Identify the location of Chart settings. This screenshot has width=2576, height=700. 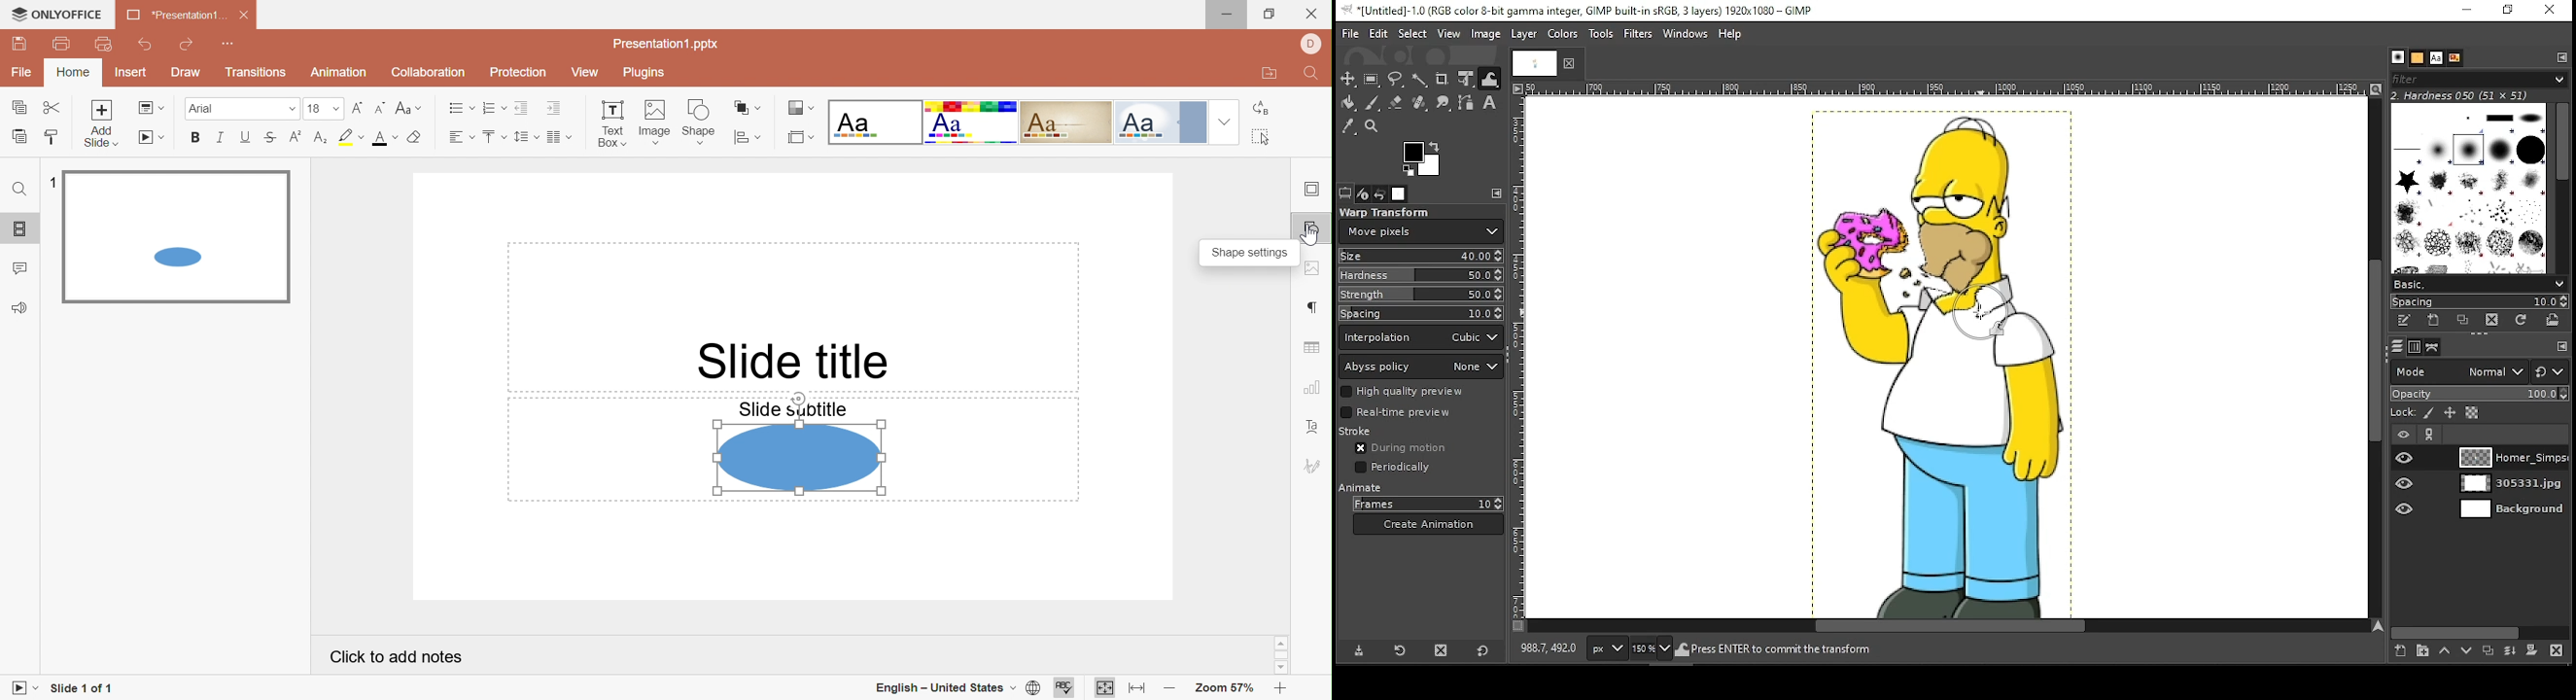
(1311, 387).